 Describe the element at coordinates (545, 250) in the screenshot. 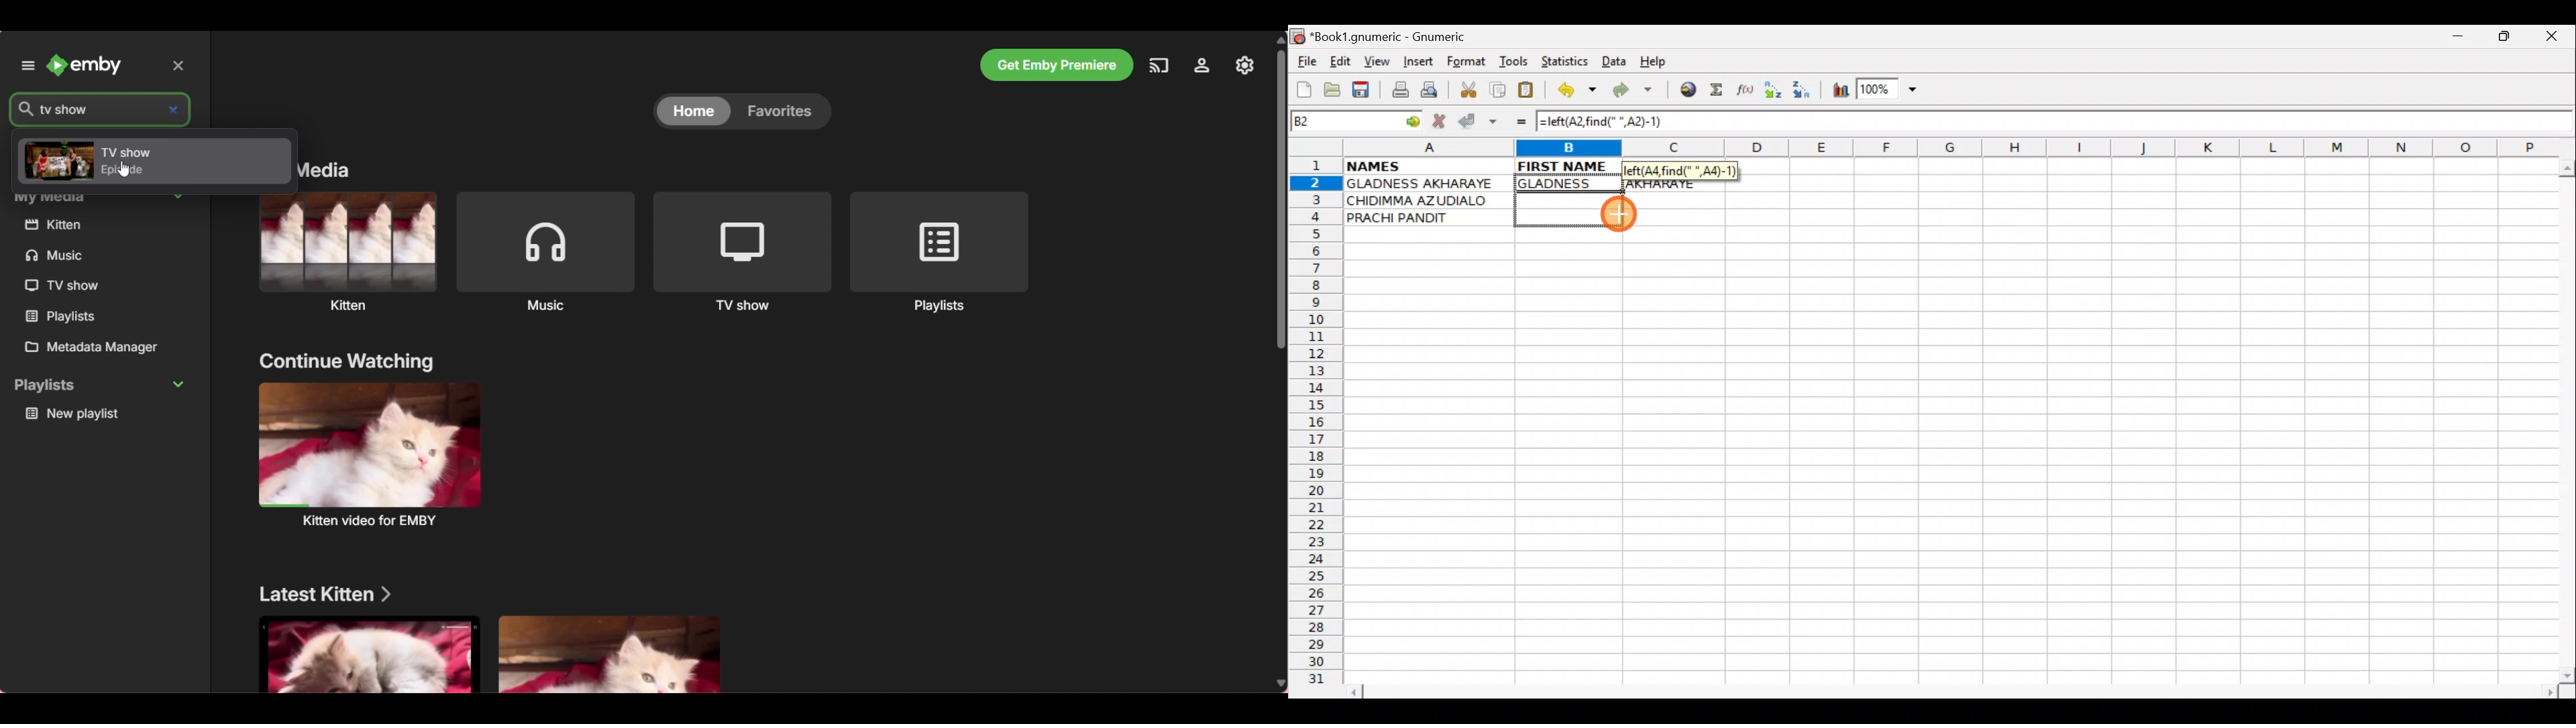

I see `Music ` at that location.